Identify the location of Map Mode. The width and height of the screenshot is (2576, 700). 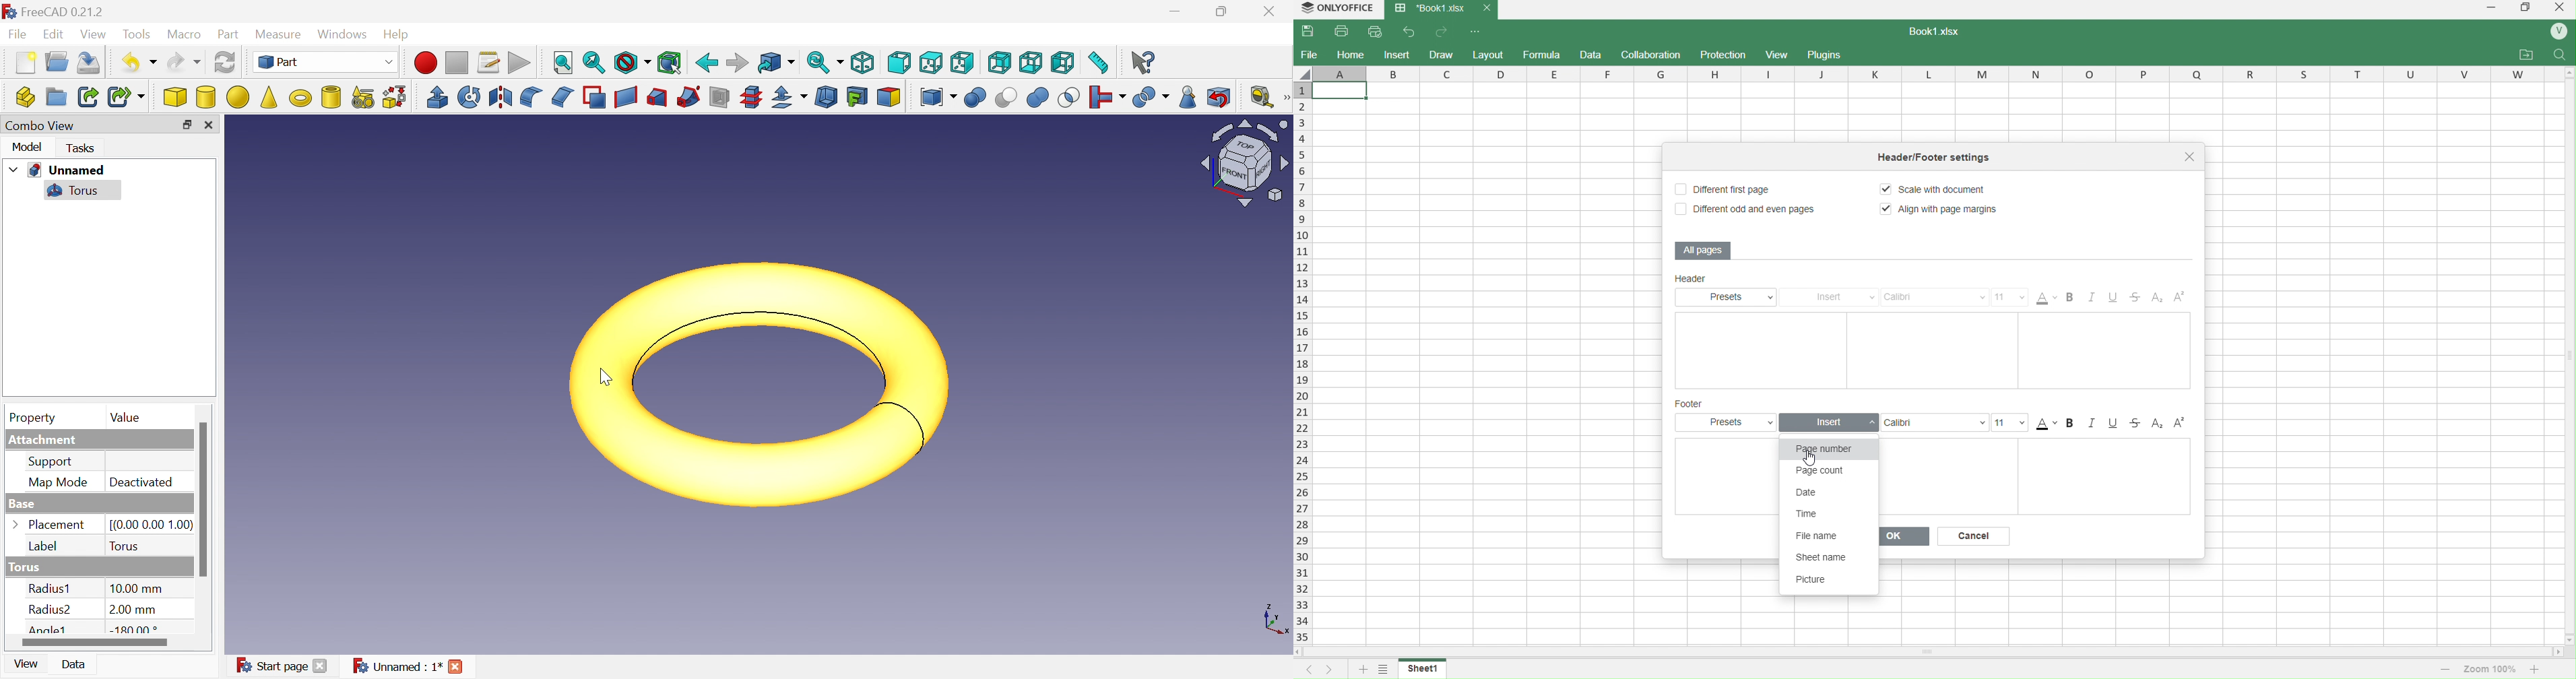
(56, 484).